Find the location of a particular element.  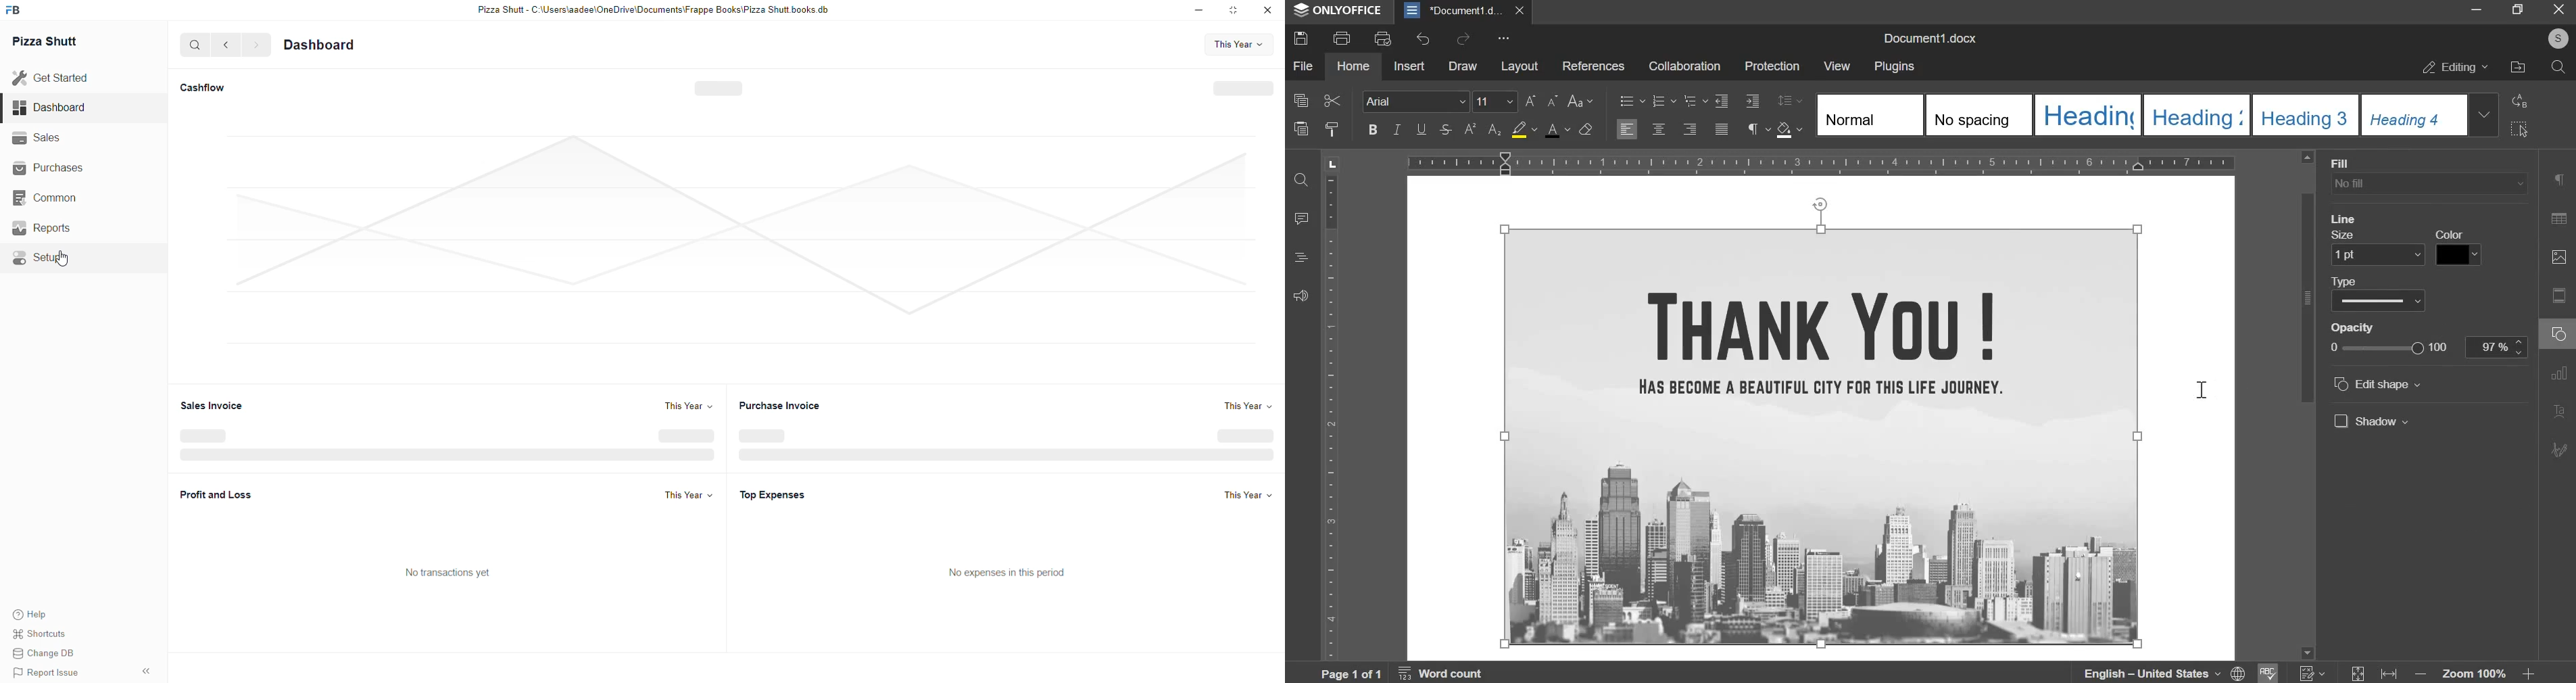

No Transactions Yet is located at coordinates (453, 575).